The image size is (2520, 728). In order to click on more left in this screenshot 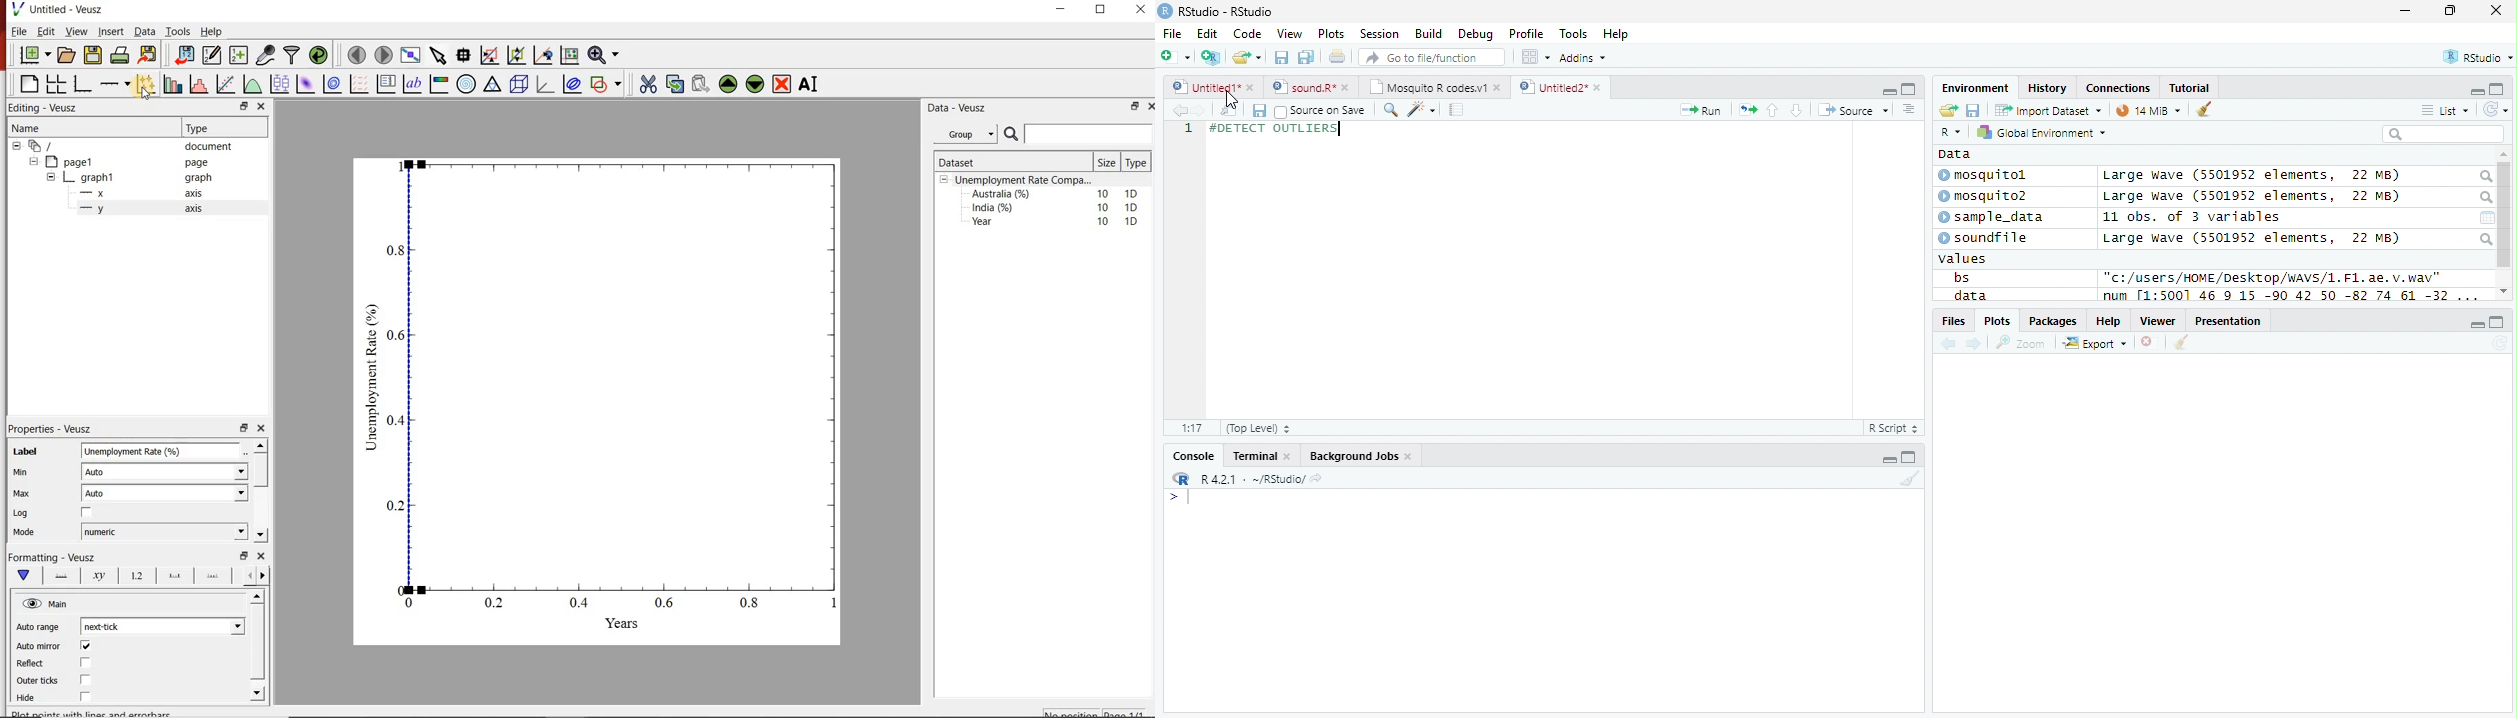, I will do `click(247, 575)`.